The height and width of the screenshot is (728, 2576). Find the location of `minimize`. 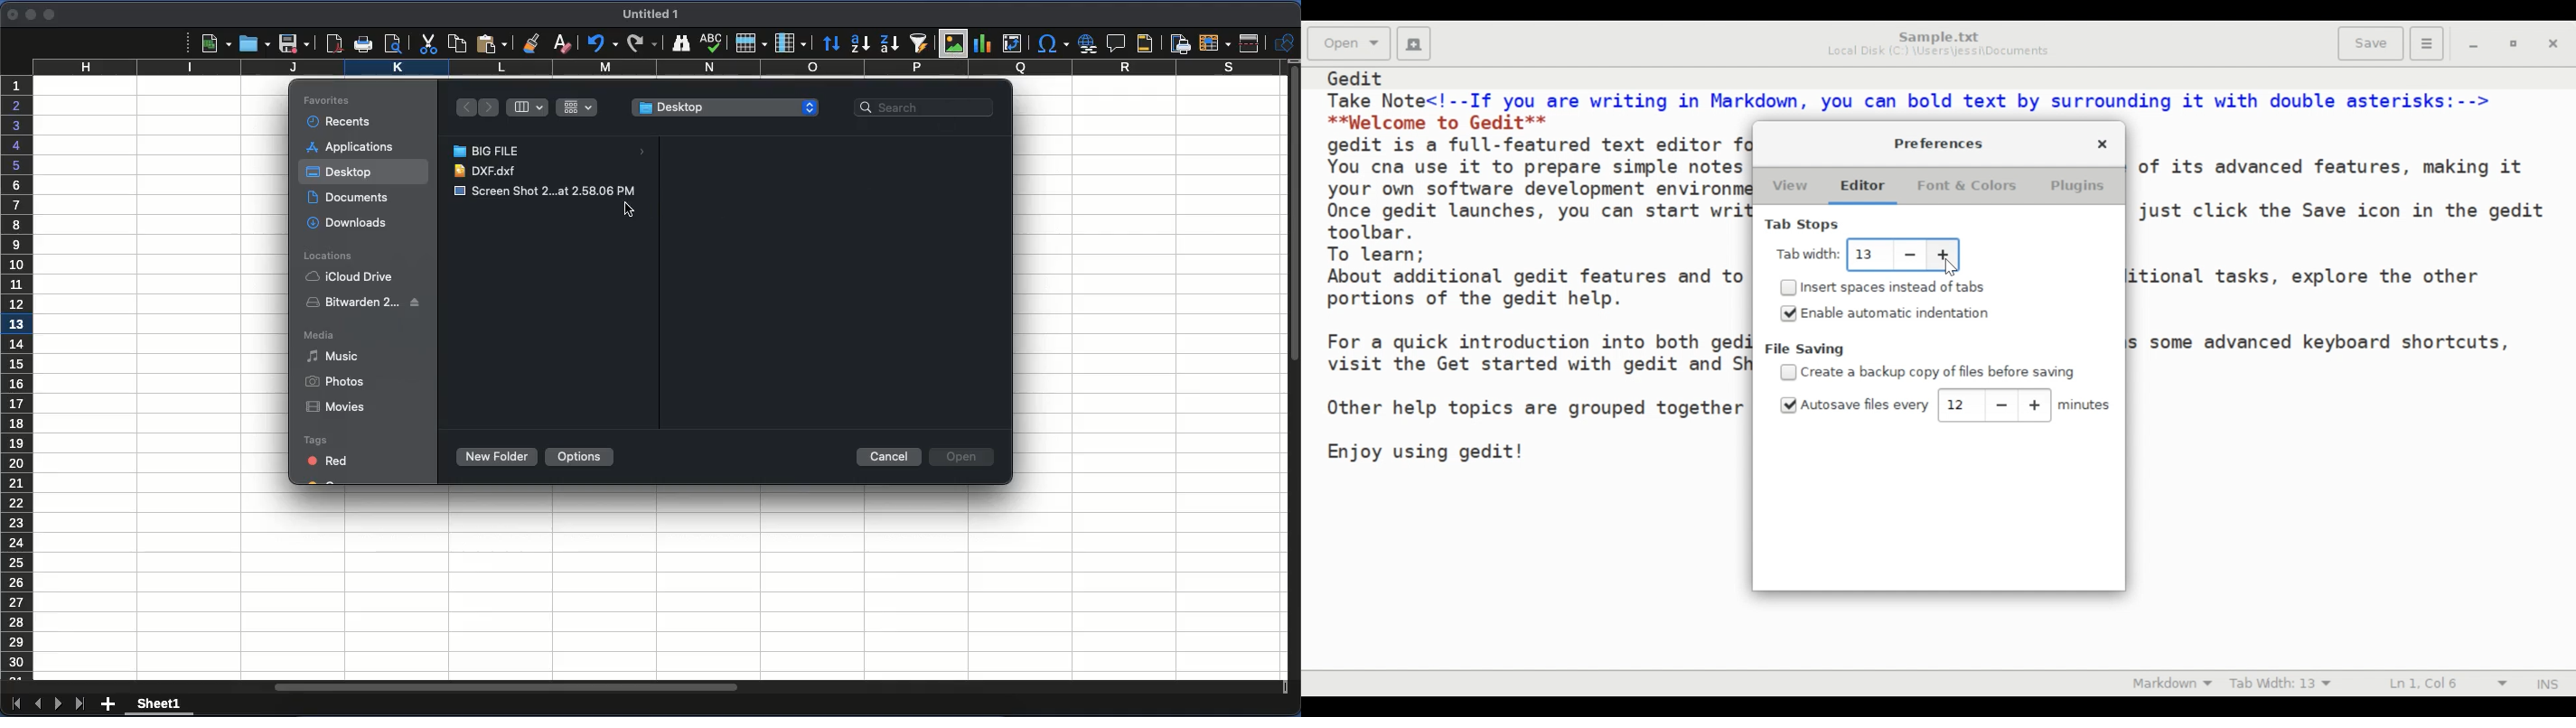

minimize is located at coordinates (30, 14).